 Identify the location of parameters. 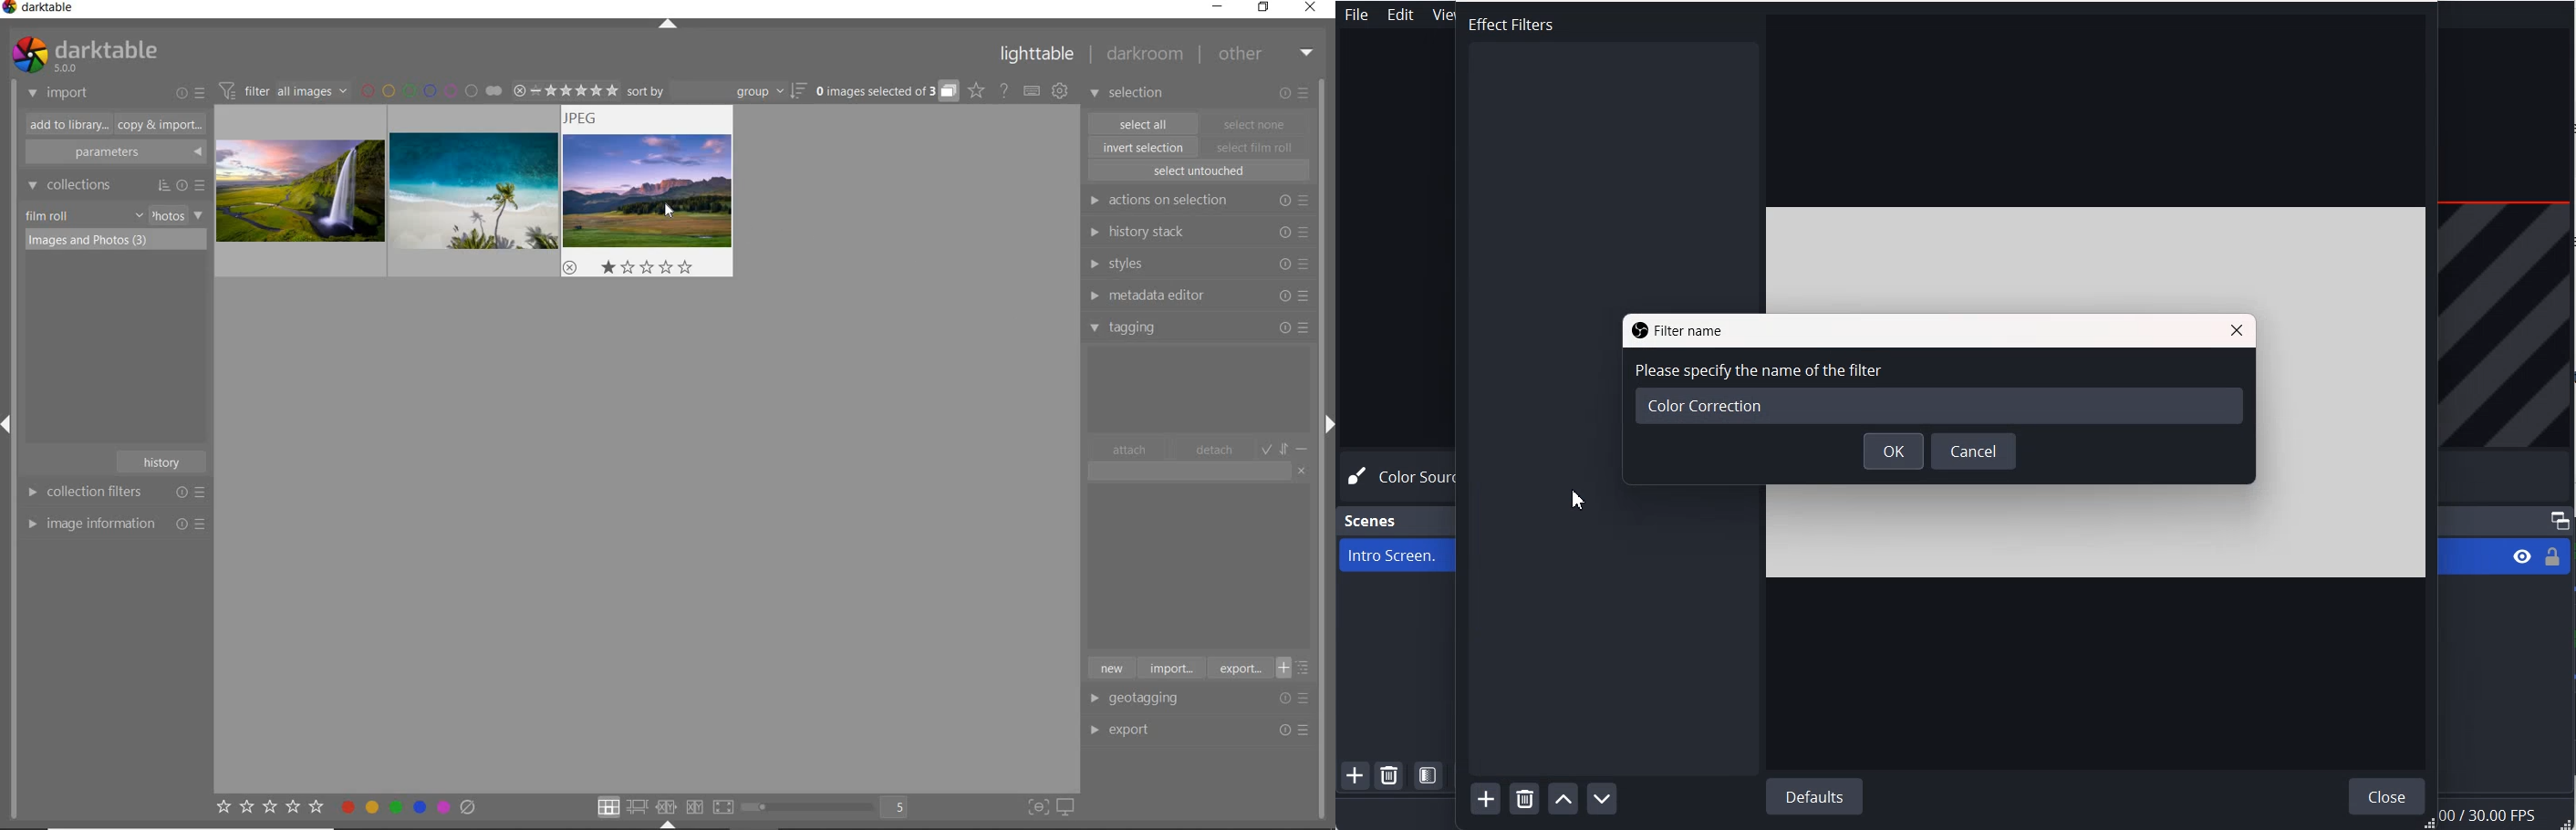
(114, 153).